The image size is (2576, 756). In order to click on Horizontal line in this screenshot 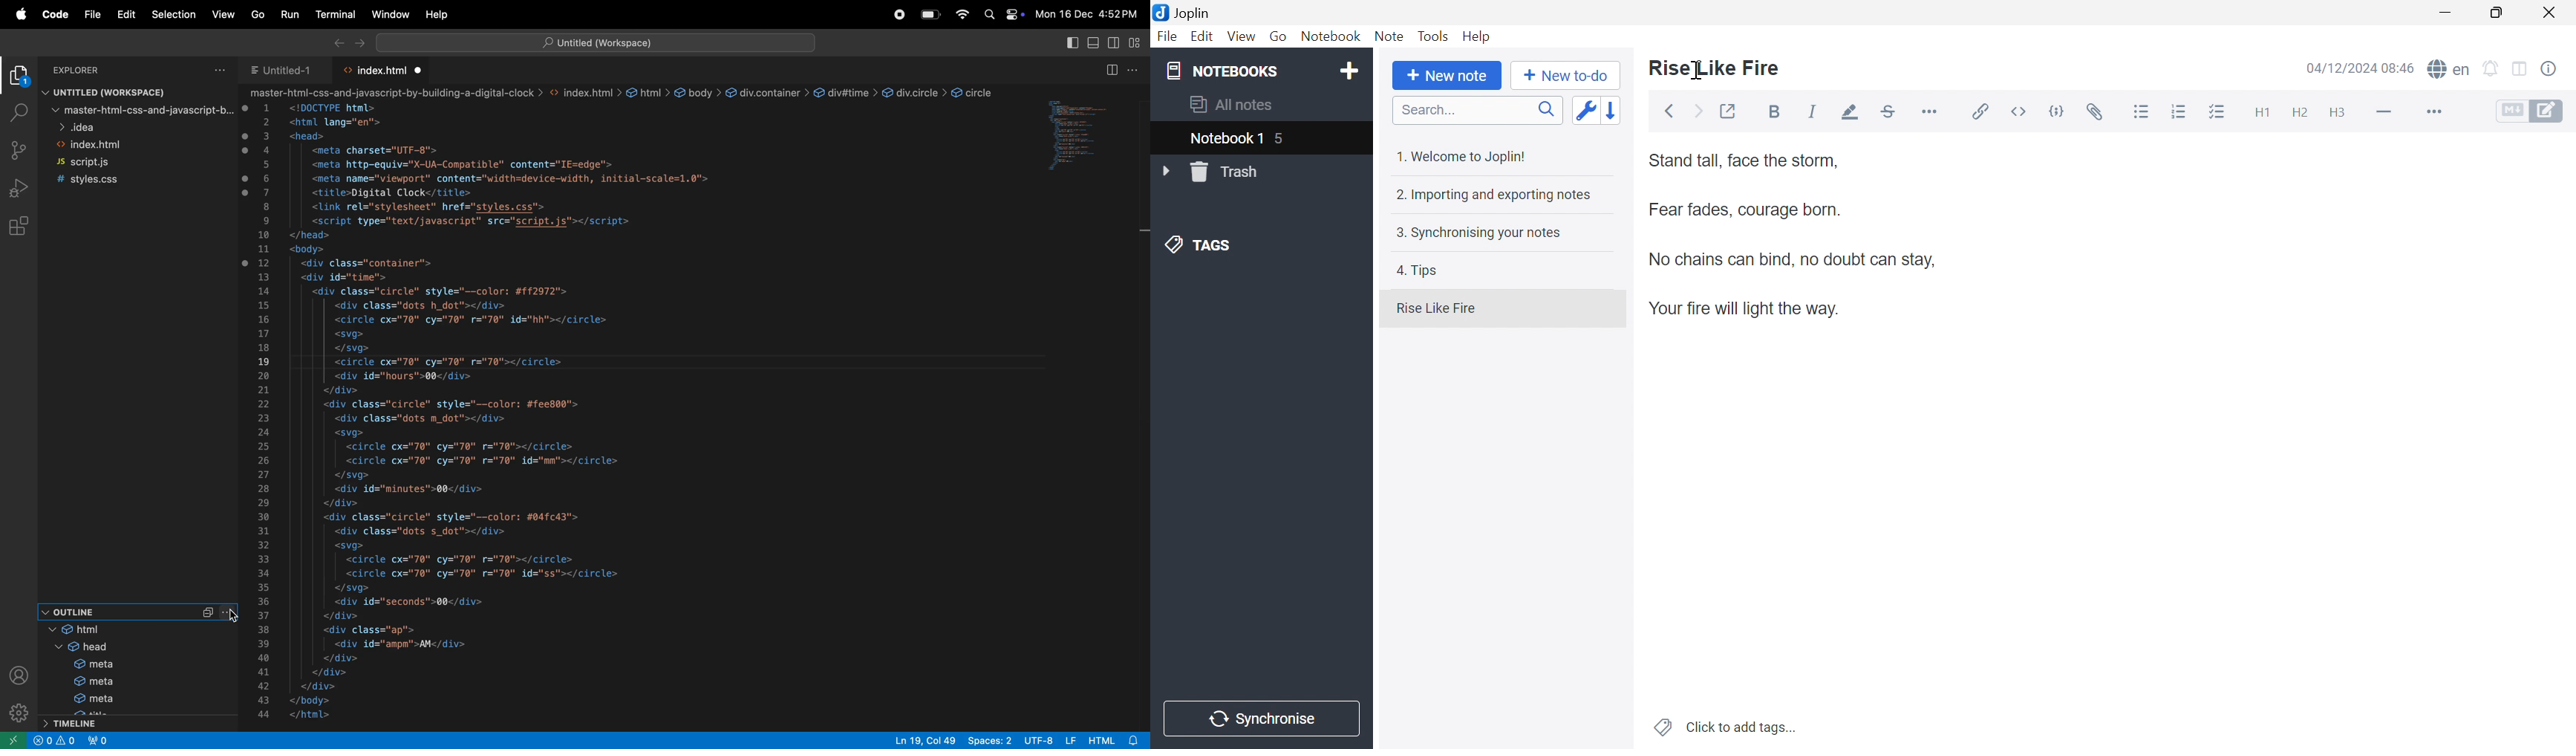, I will do `click(2384, 113)`.